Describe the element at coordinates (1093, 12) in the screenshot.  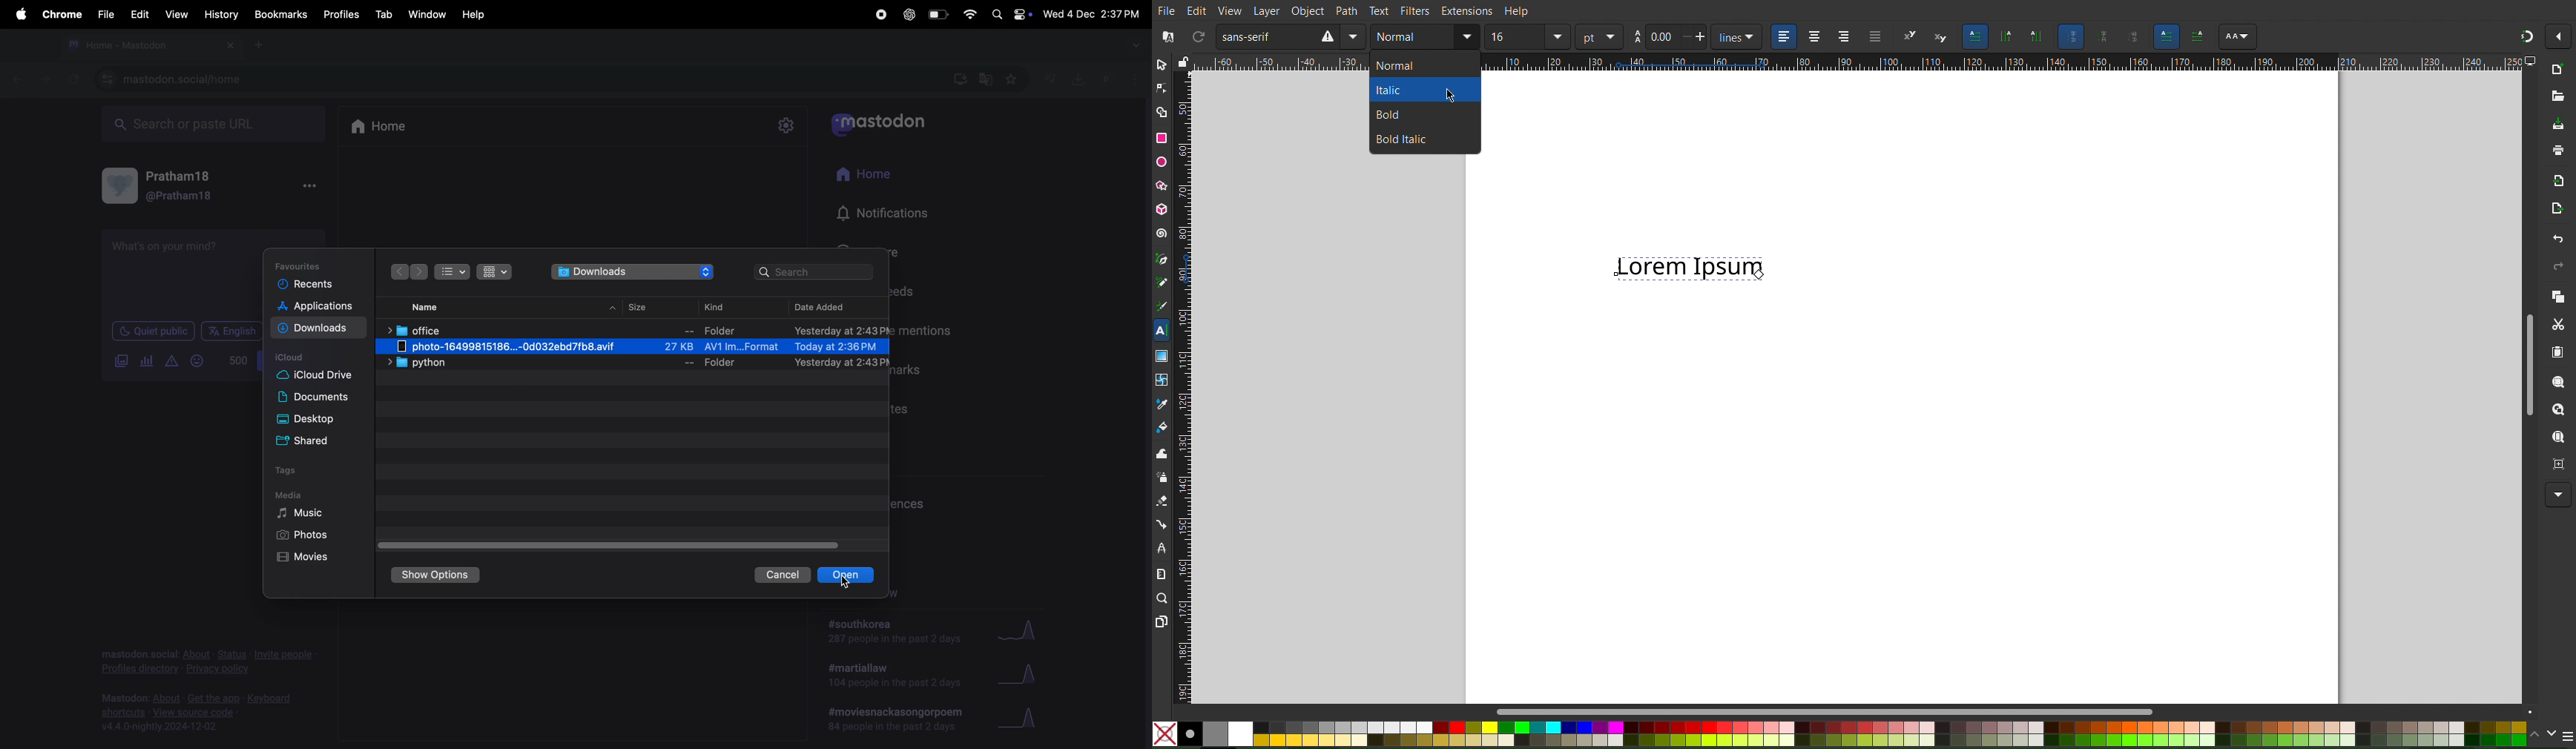
I see `date and time` at that location.